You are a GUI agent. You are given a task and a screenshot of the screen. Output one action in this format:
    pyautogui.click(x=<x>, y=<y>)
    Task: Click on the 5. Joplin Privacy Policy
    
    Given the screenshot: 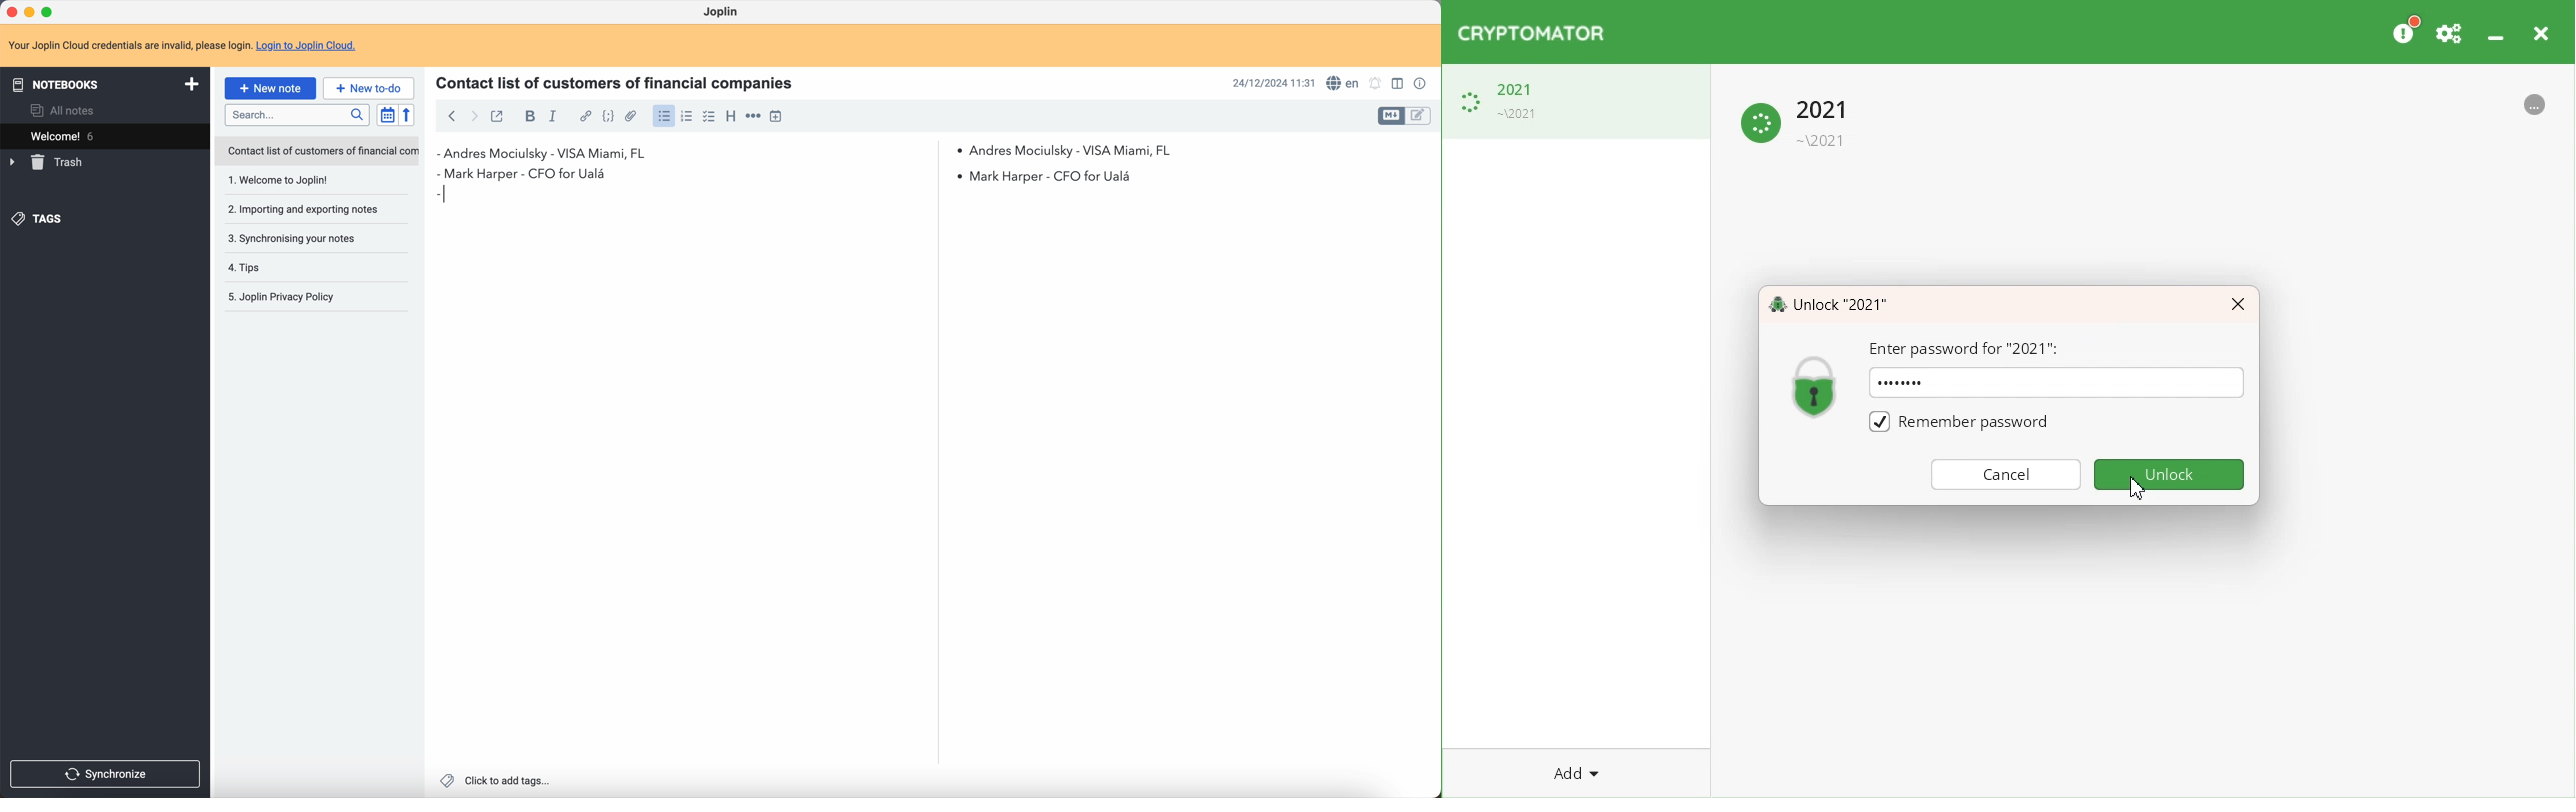 What is the action you would take?
    pyautogui.click(x=289, y=298)
    